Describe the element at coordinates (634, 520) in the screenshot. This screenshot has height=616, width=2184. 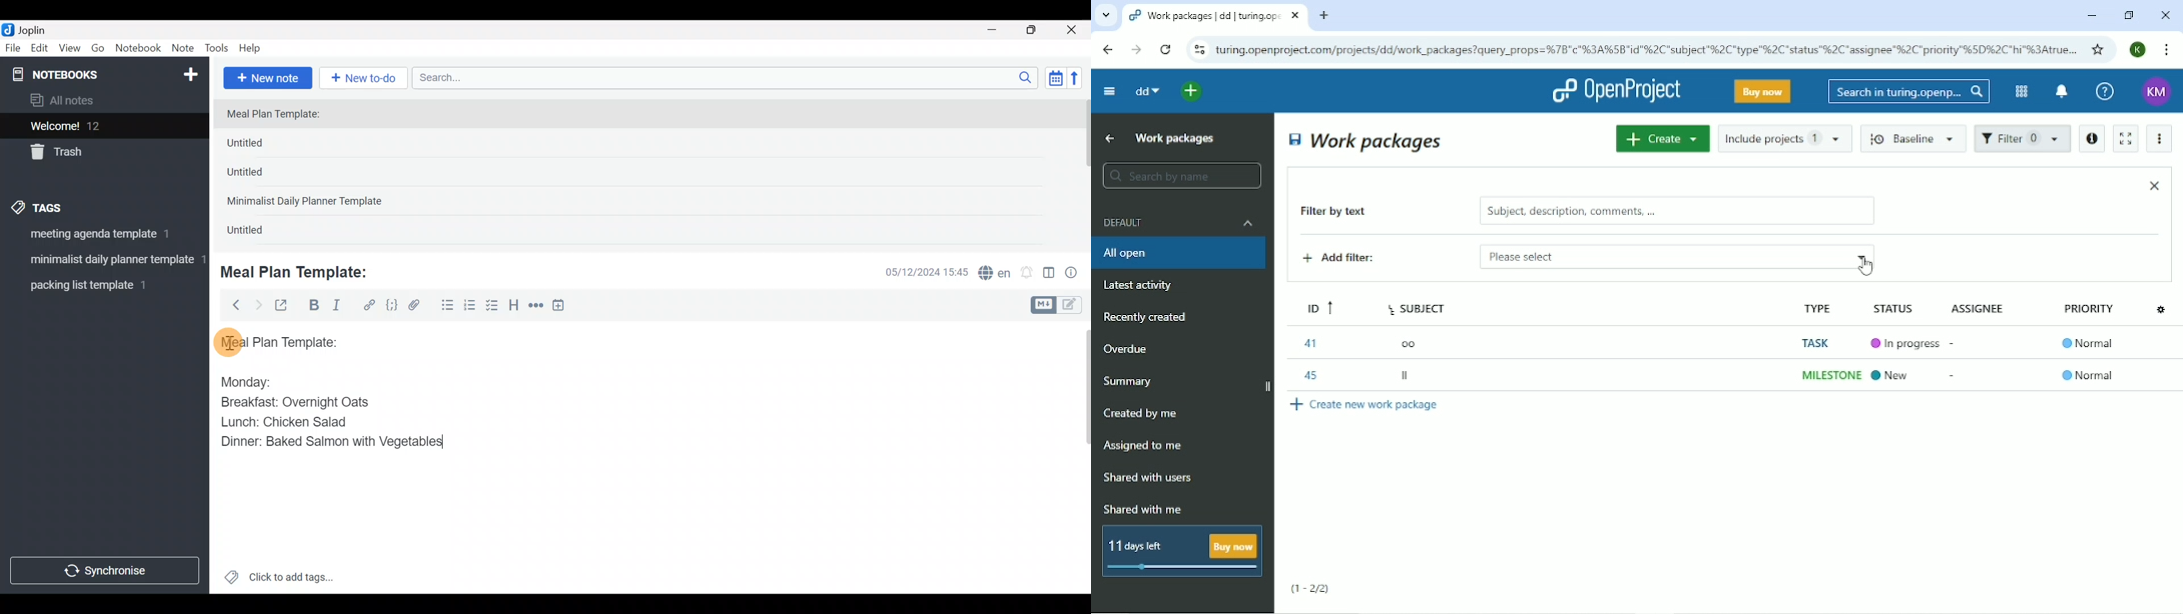
I see `Text editor` at that location.